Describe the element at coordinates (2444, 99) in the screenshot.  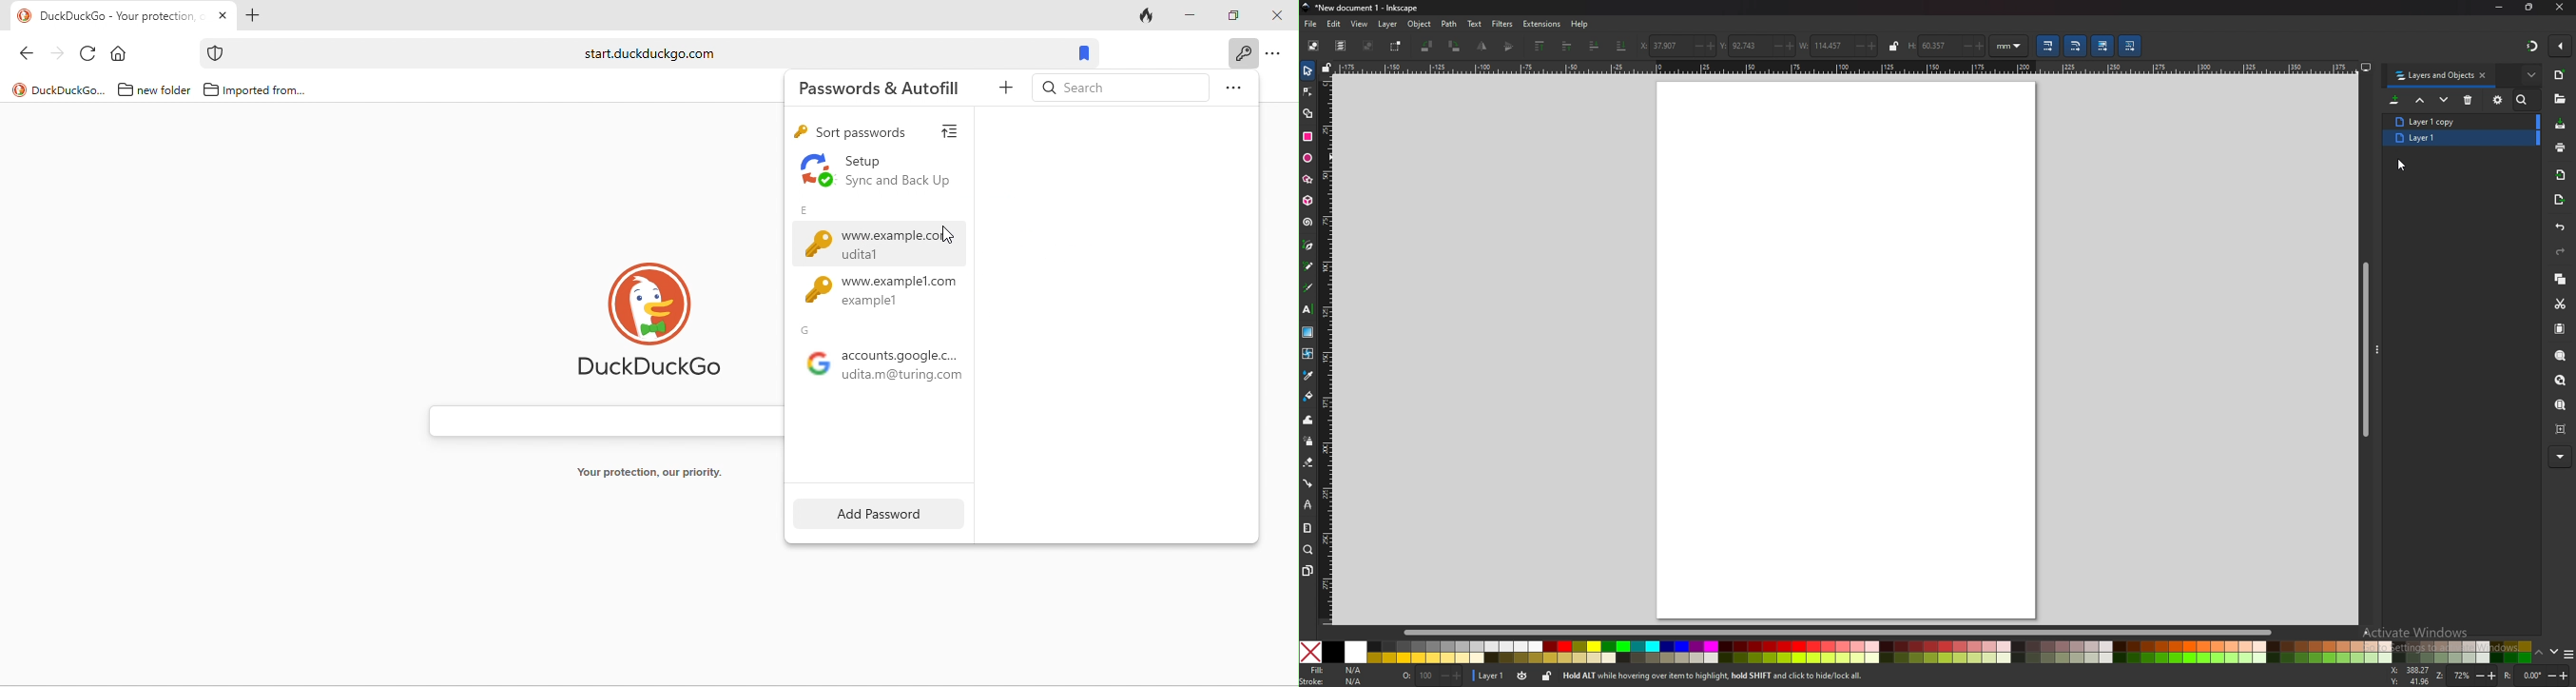
I see `move down` at that location.